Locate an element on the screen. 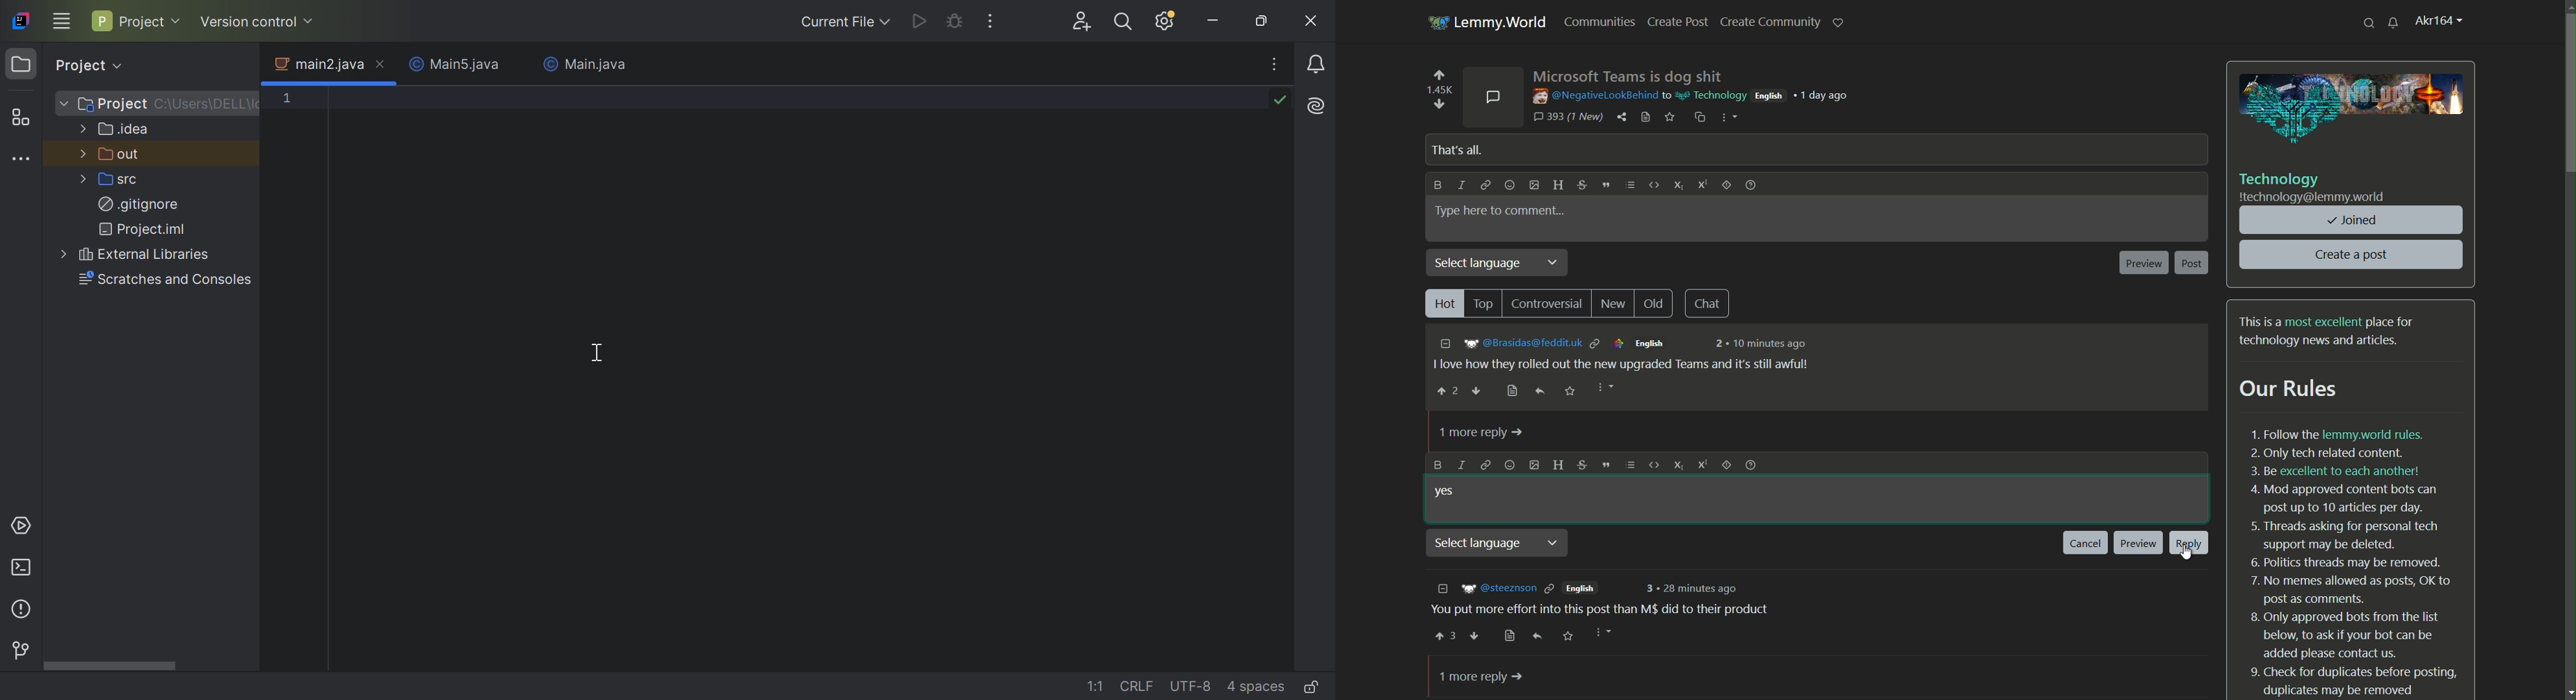 Image resolution: width=2576 pixels, height=700 pixels. More is located at coordinates (61, 102).